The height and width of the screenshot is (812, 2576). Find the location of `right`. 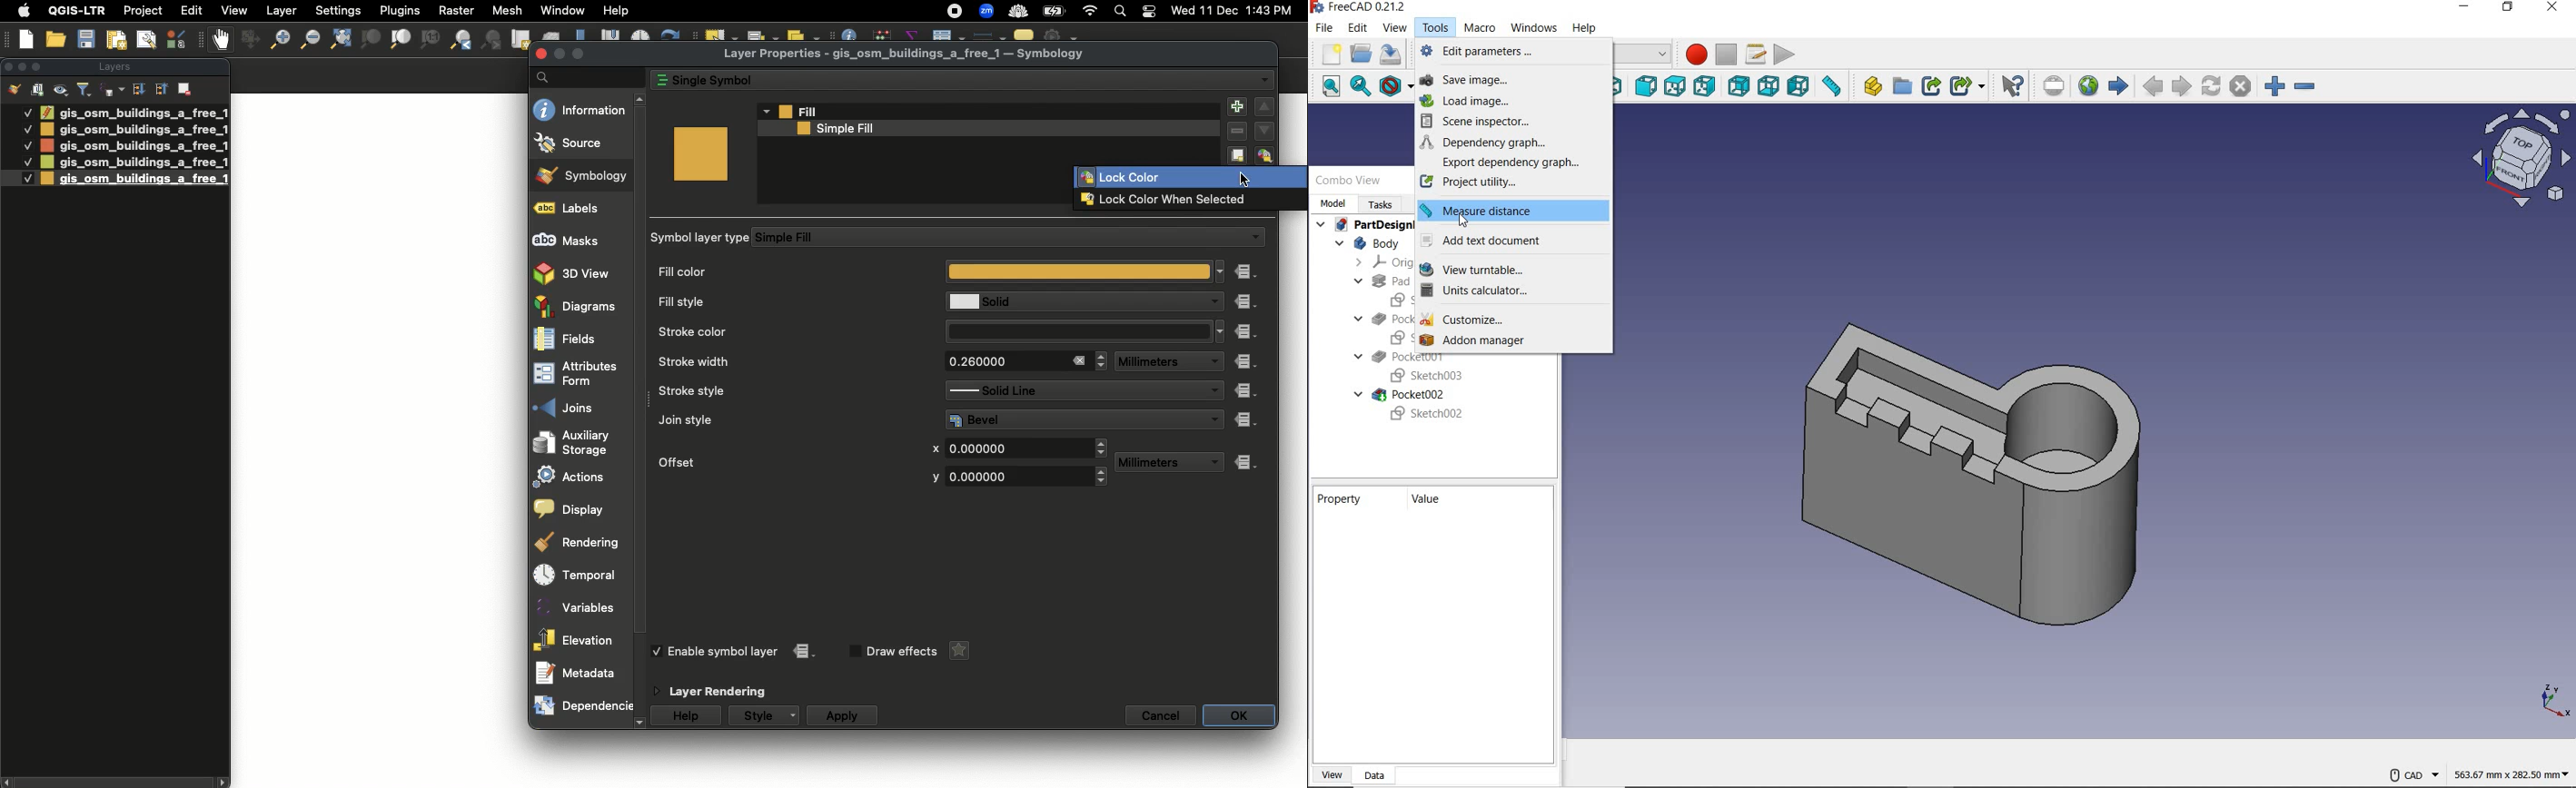

right is located at coordinates (1704, 85).